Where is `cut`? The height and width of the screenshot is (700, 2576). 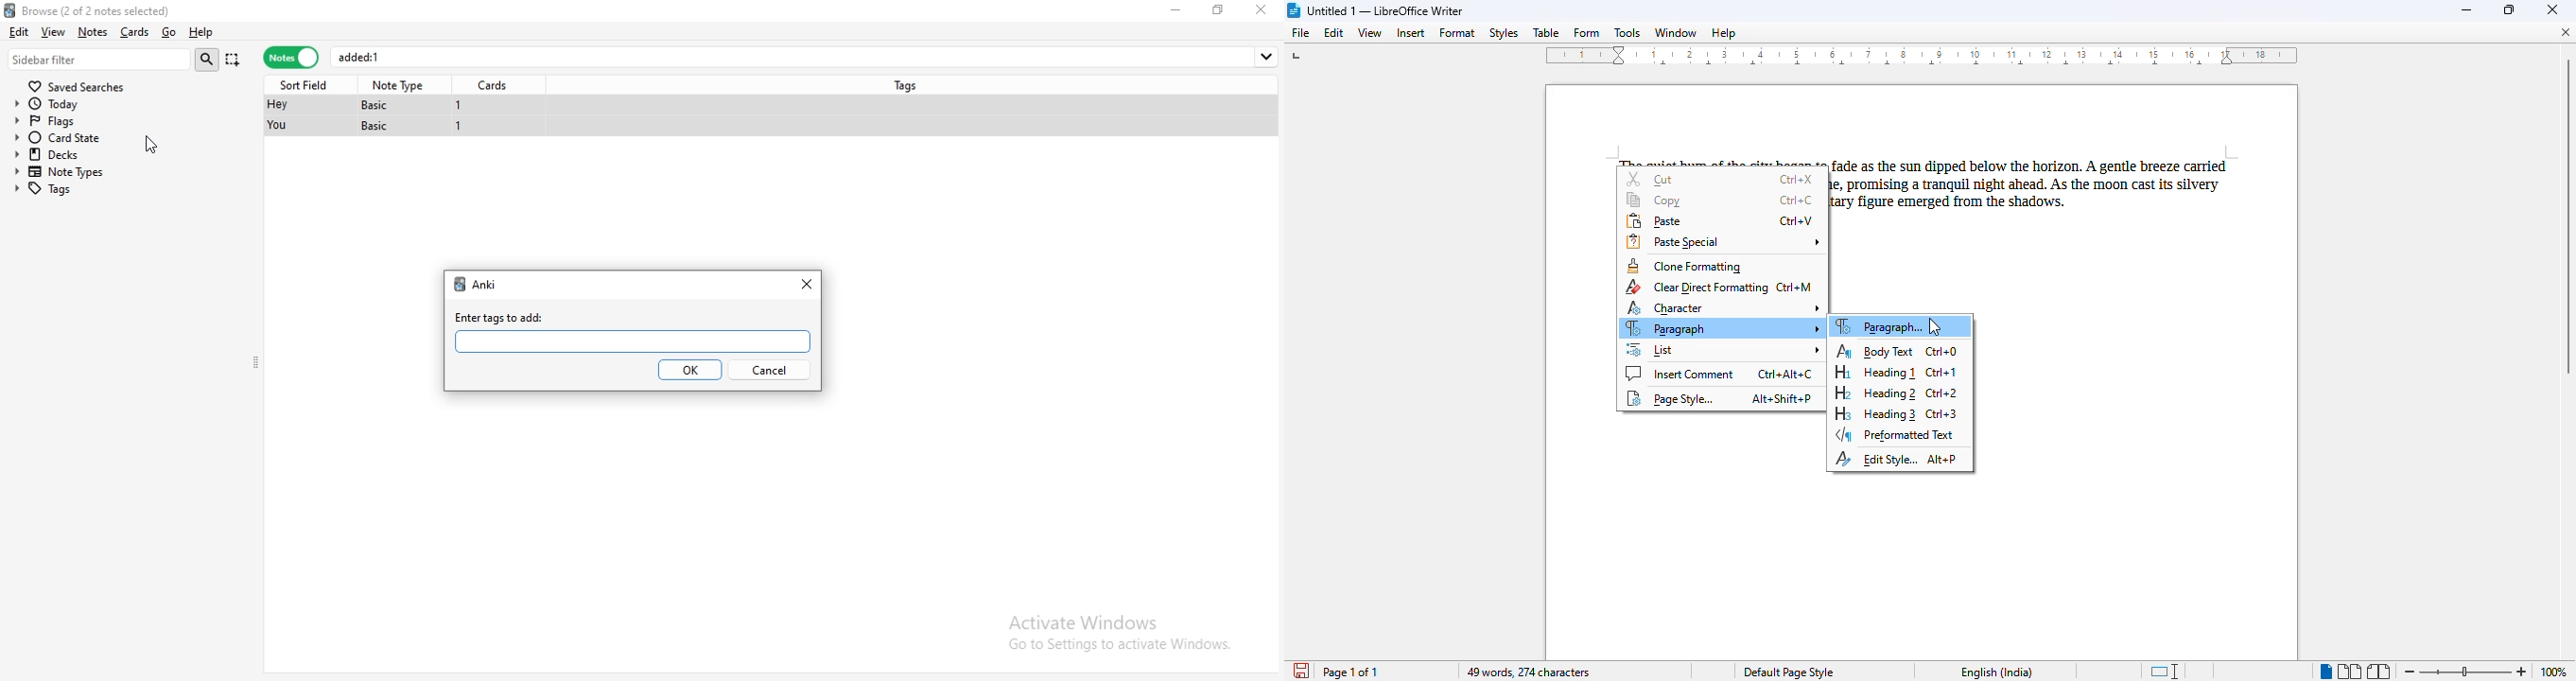
cut is located at coordinates (1720, 180).